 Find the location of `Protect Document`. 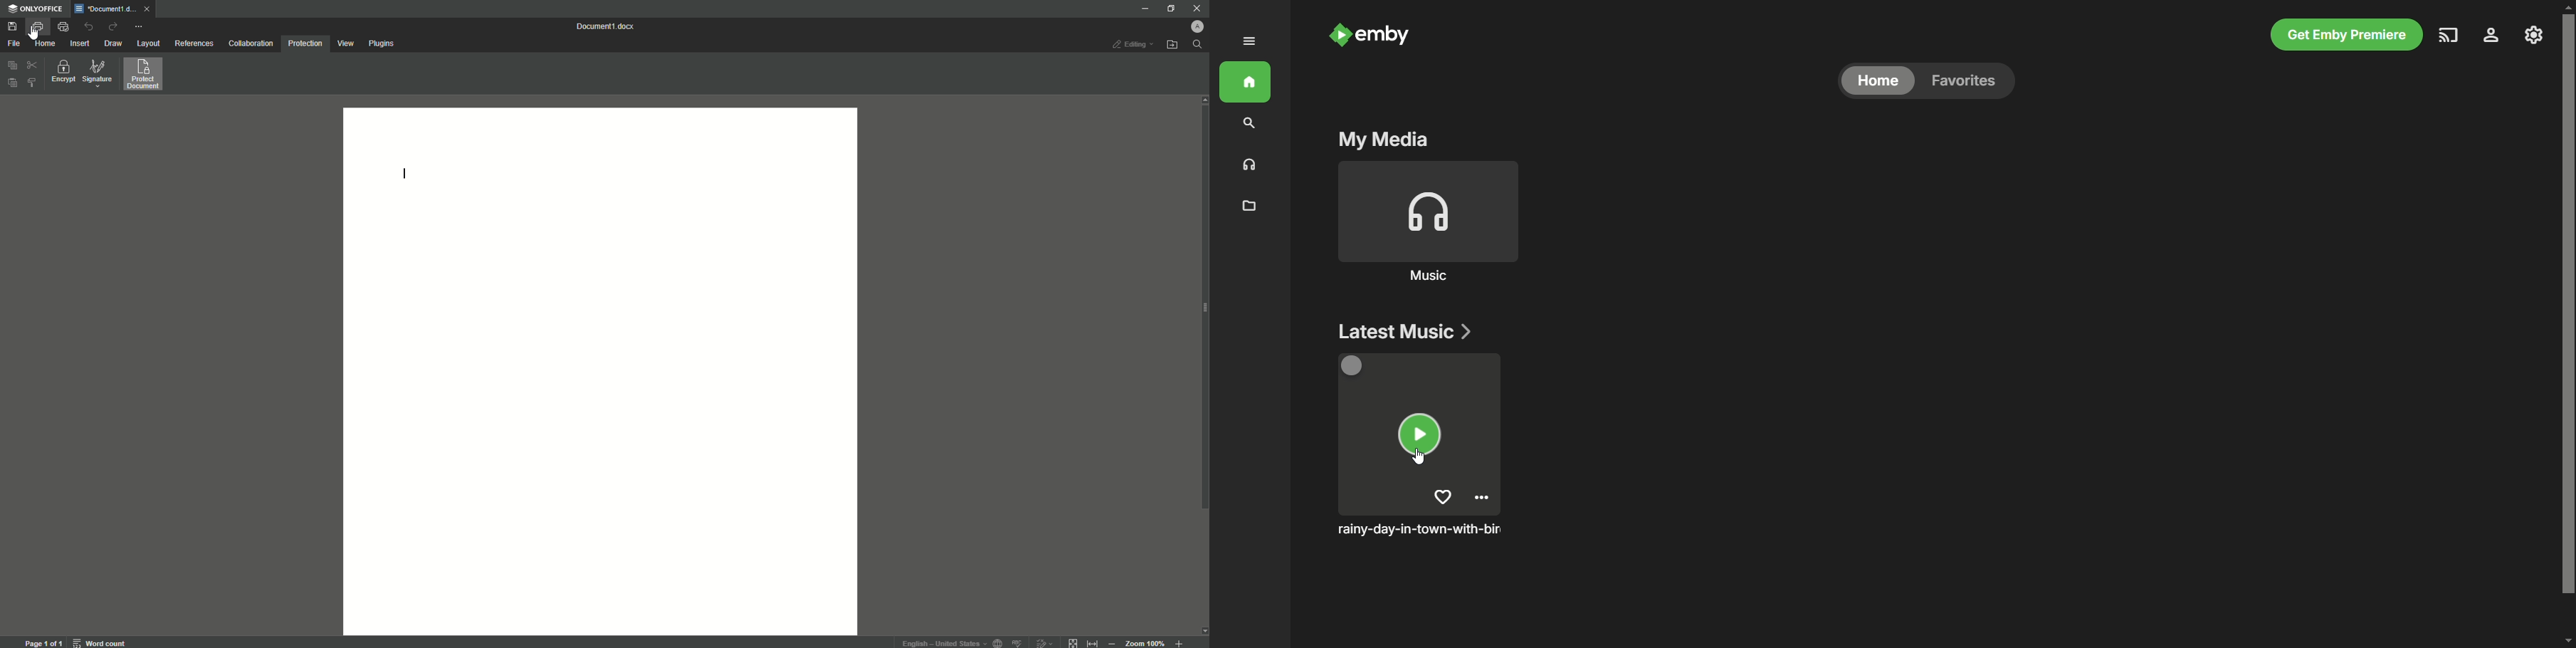

Protect Document is located at coordinates (147, 77).